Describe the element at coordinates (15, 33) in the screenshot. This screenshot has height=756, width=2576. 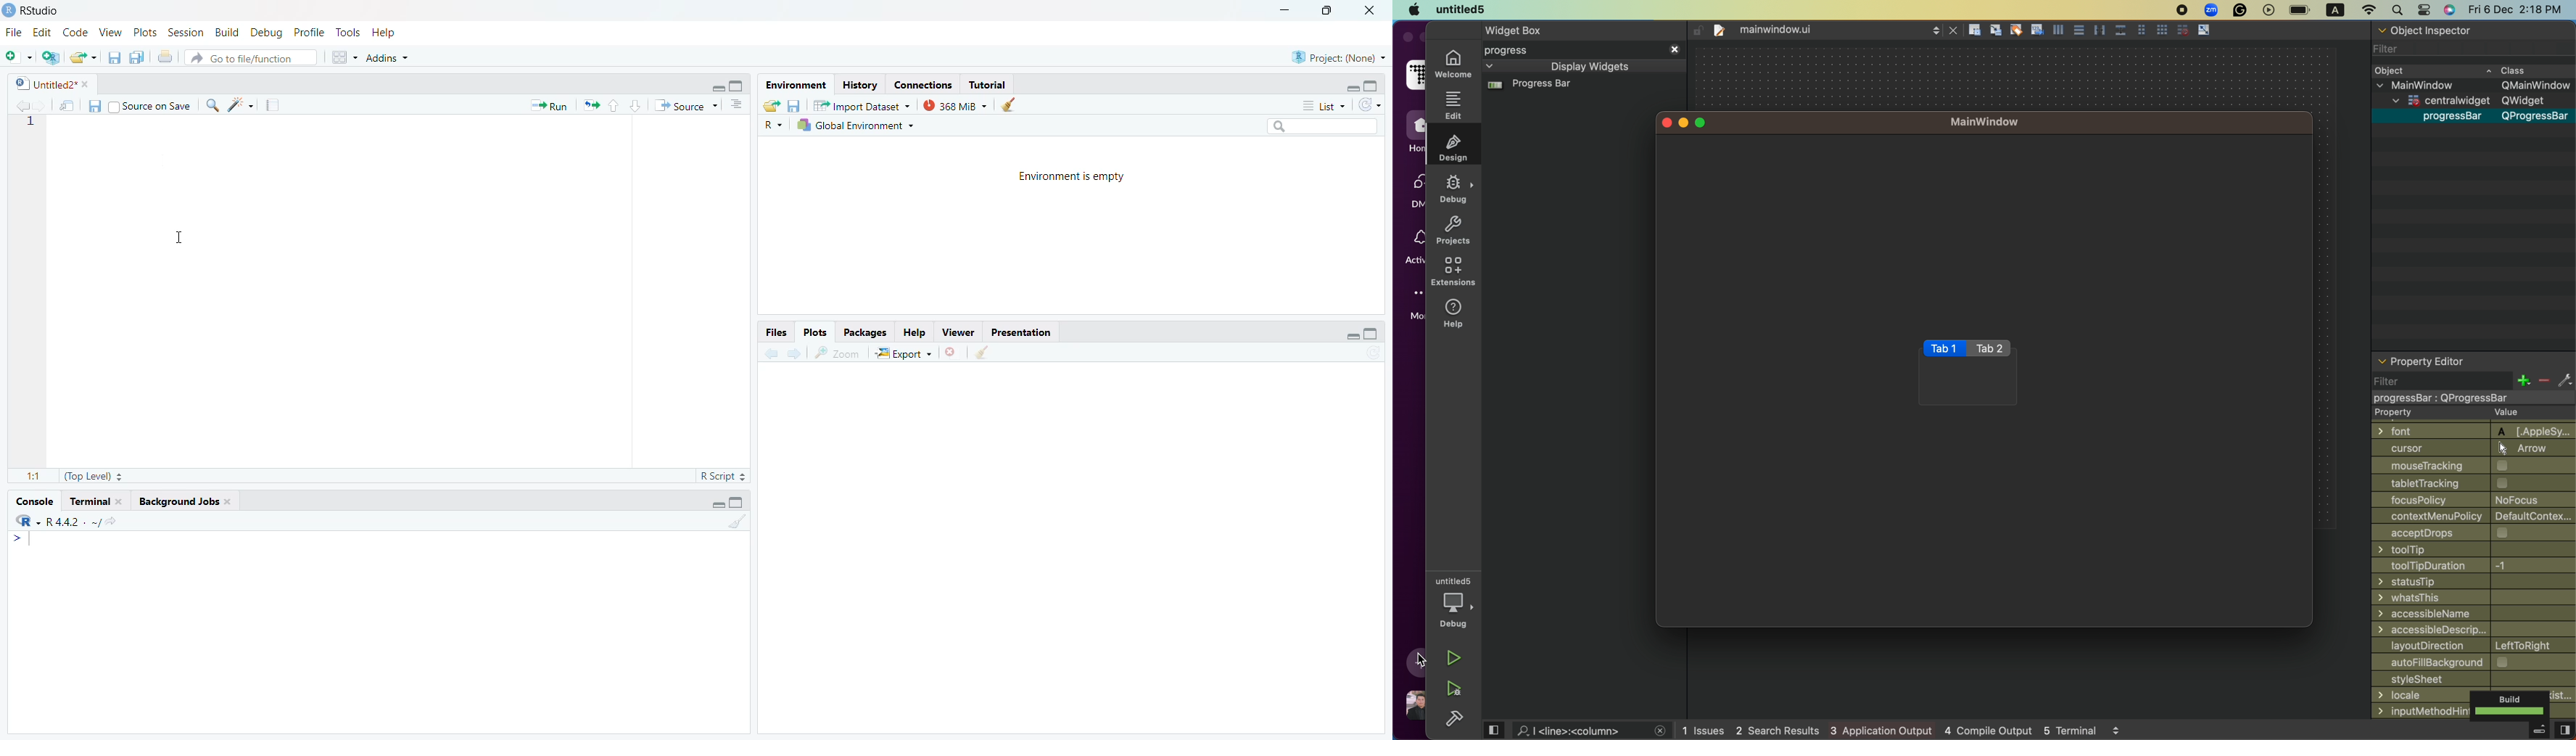
I see `File` at that location.